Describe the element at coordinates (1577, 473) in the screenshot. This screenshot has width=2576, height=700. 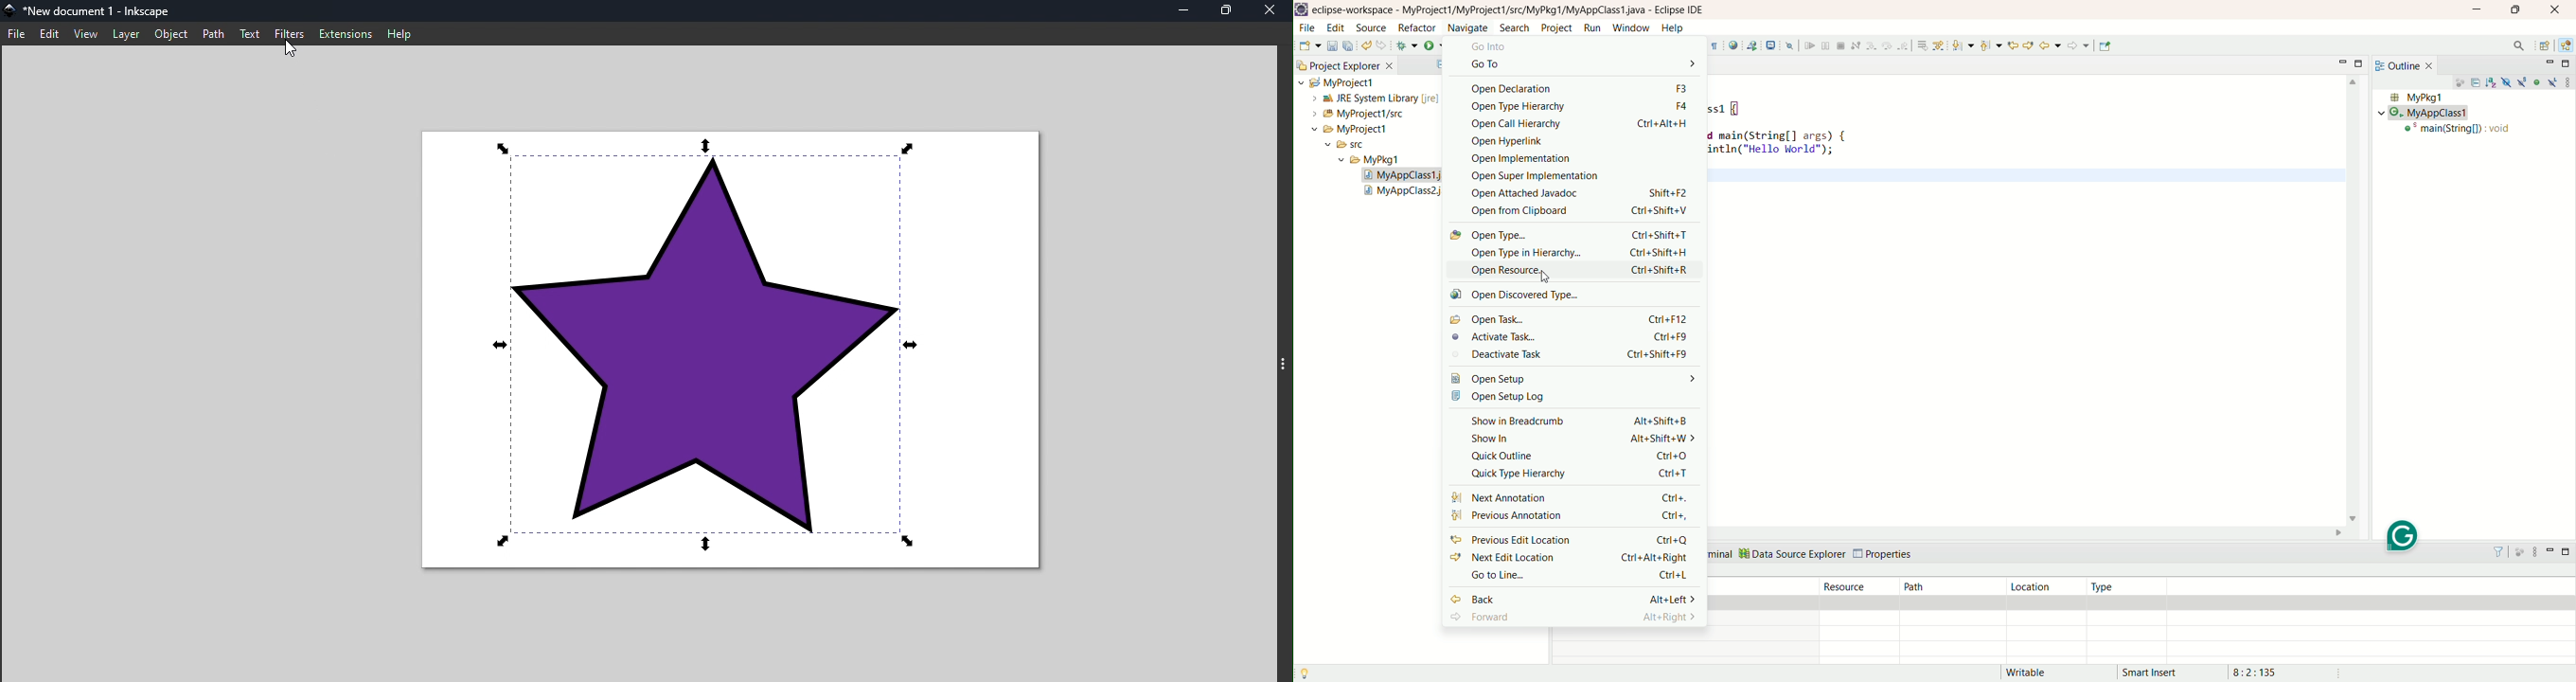
I see `quick type hierarchy` at that location.